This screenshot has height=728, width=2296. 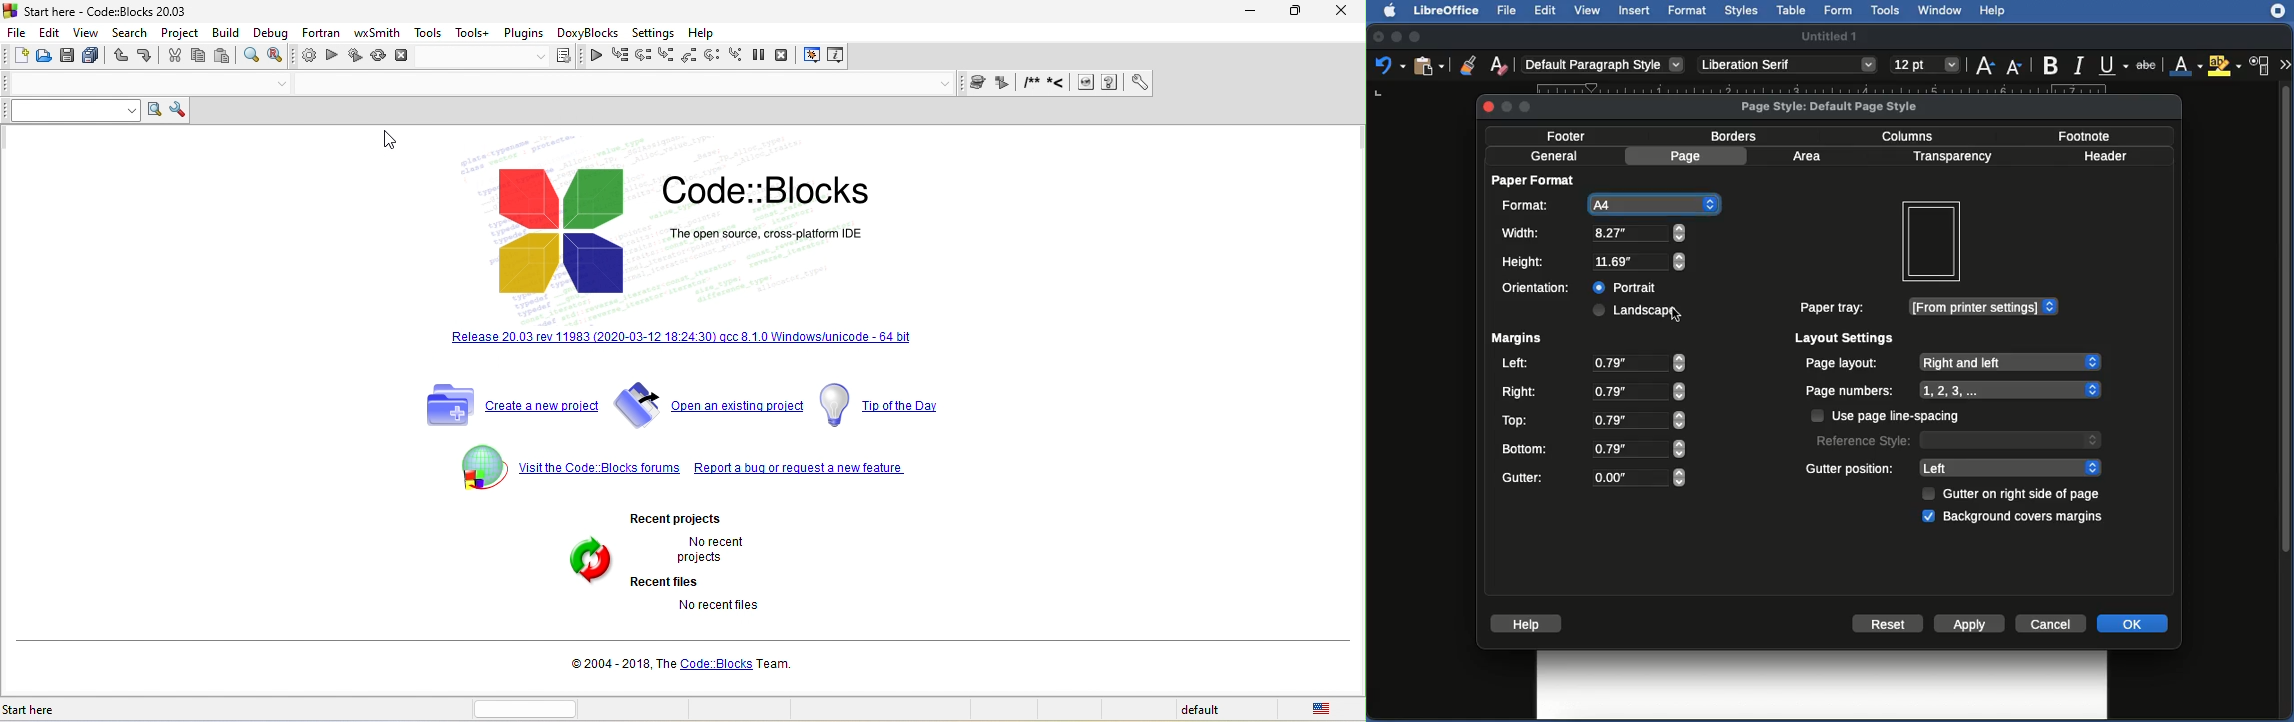 What do you see at coordinates (1486, 107) in the screenshot?
I see `close` at bounding box center [1486, 107].